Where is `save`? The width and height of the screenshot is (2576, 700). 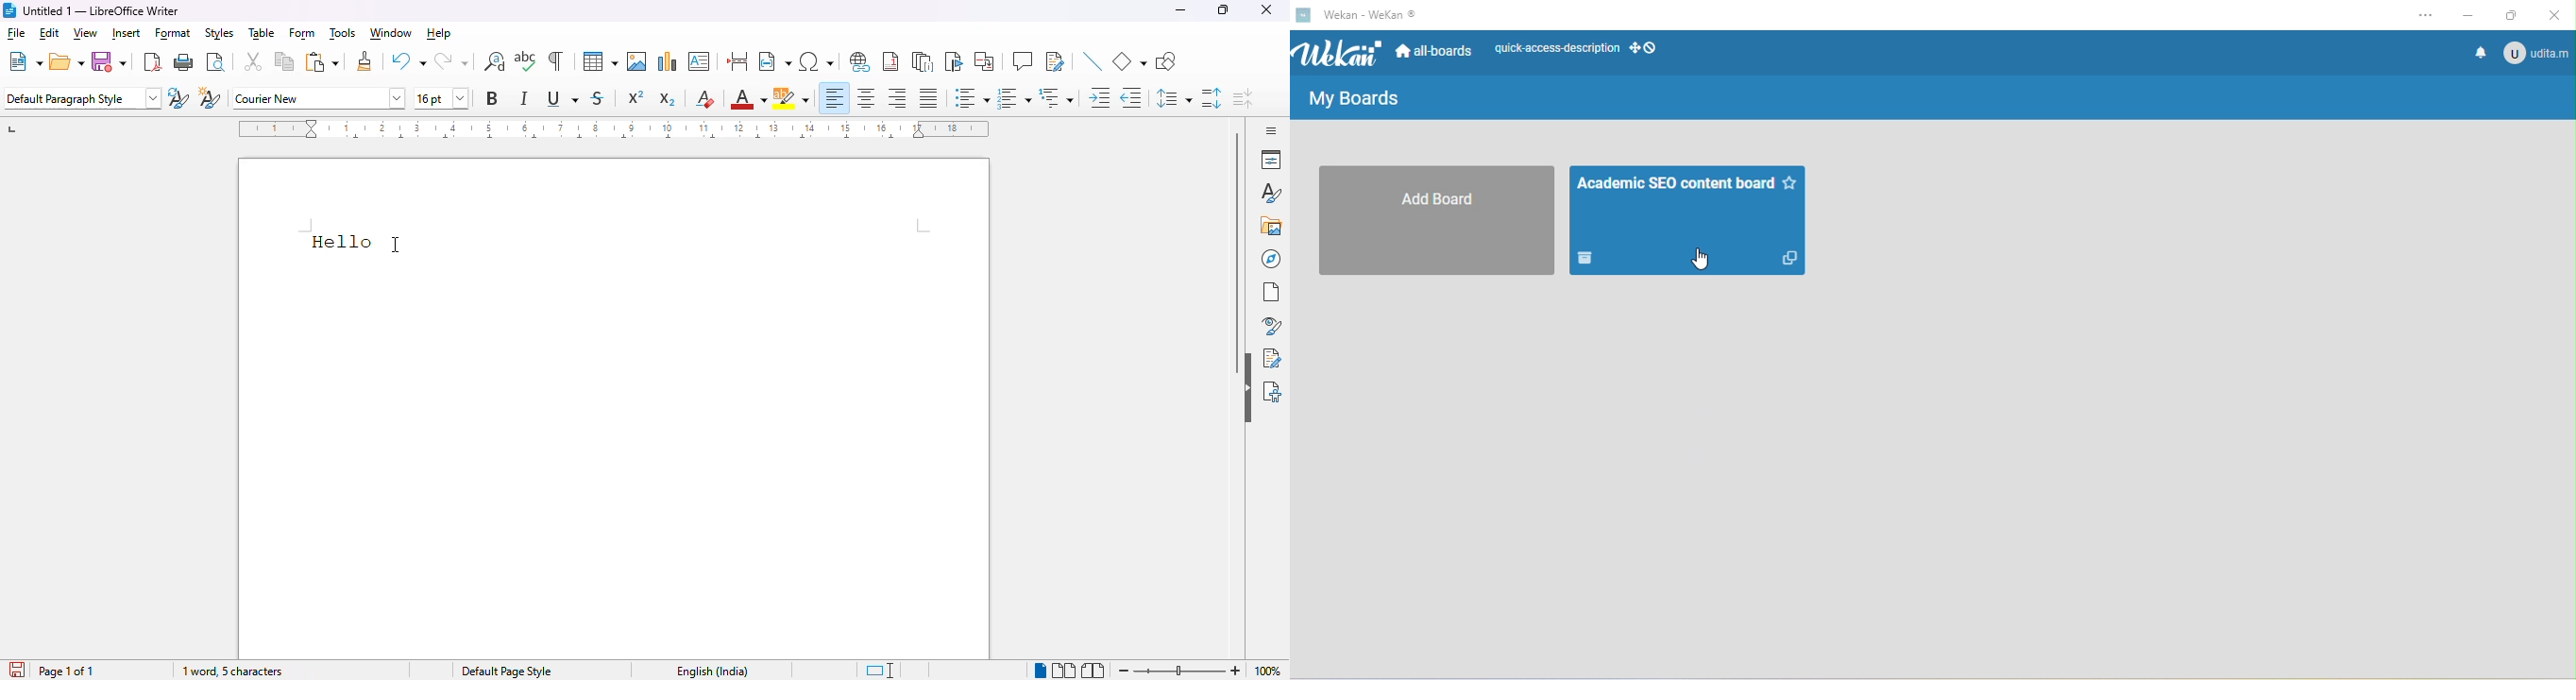 save is located at coordinates (15, 669).